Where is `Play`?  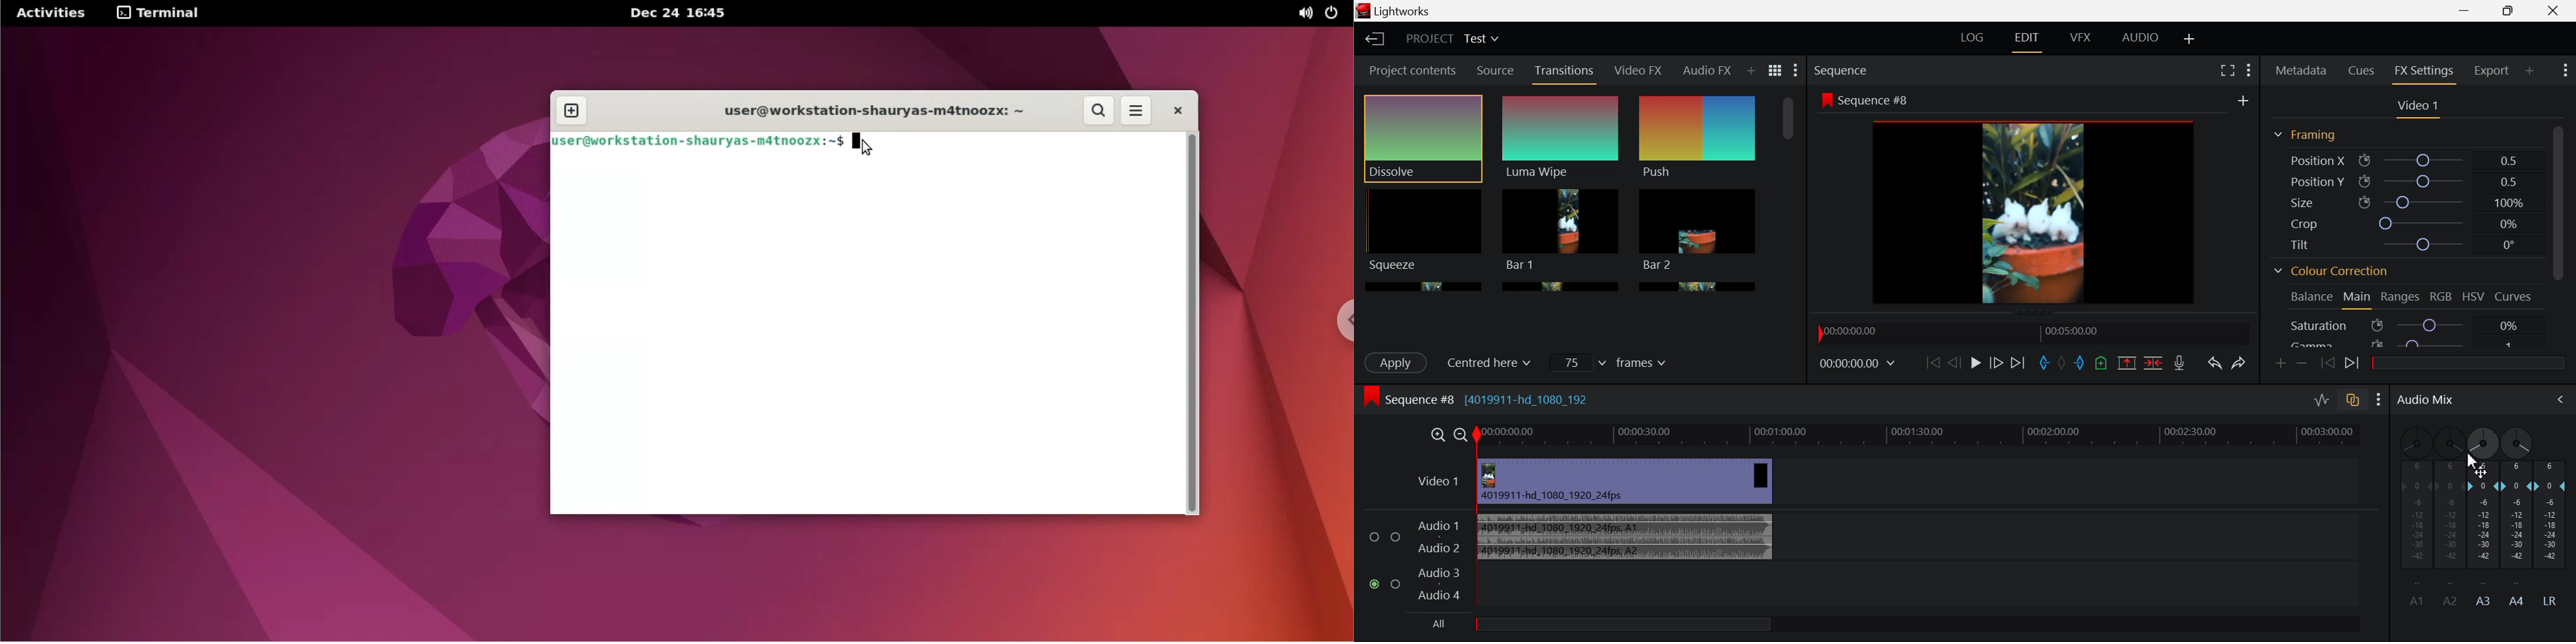 Play is located at coordinates (1977, 362).